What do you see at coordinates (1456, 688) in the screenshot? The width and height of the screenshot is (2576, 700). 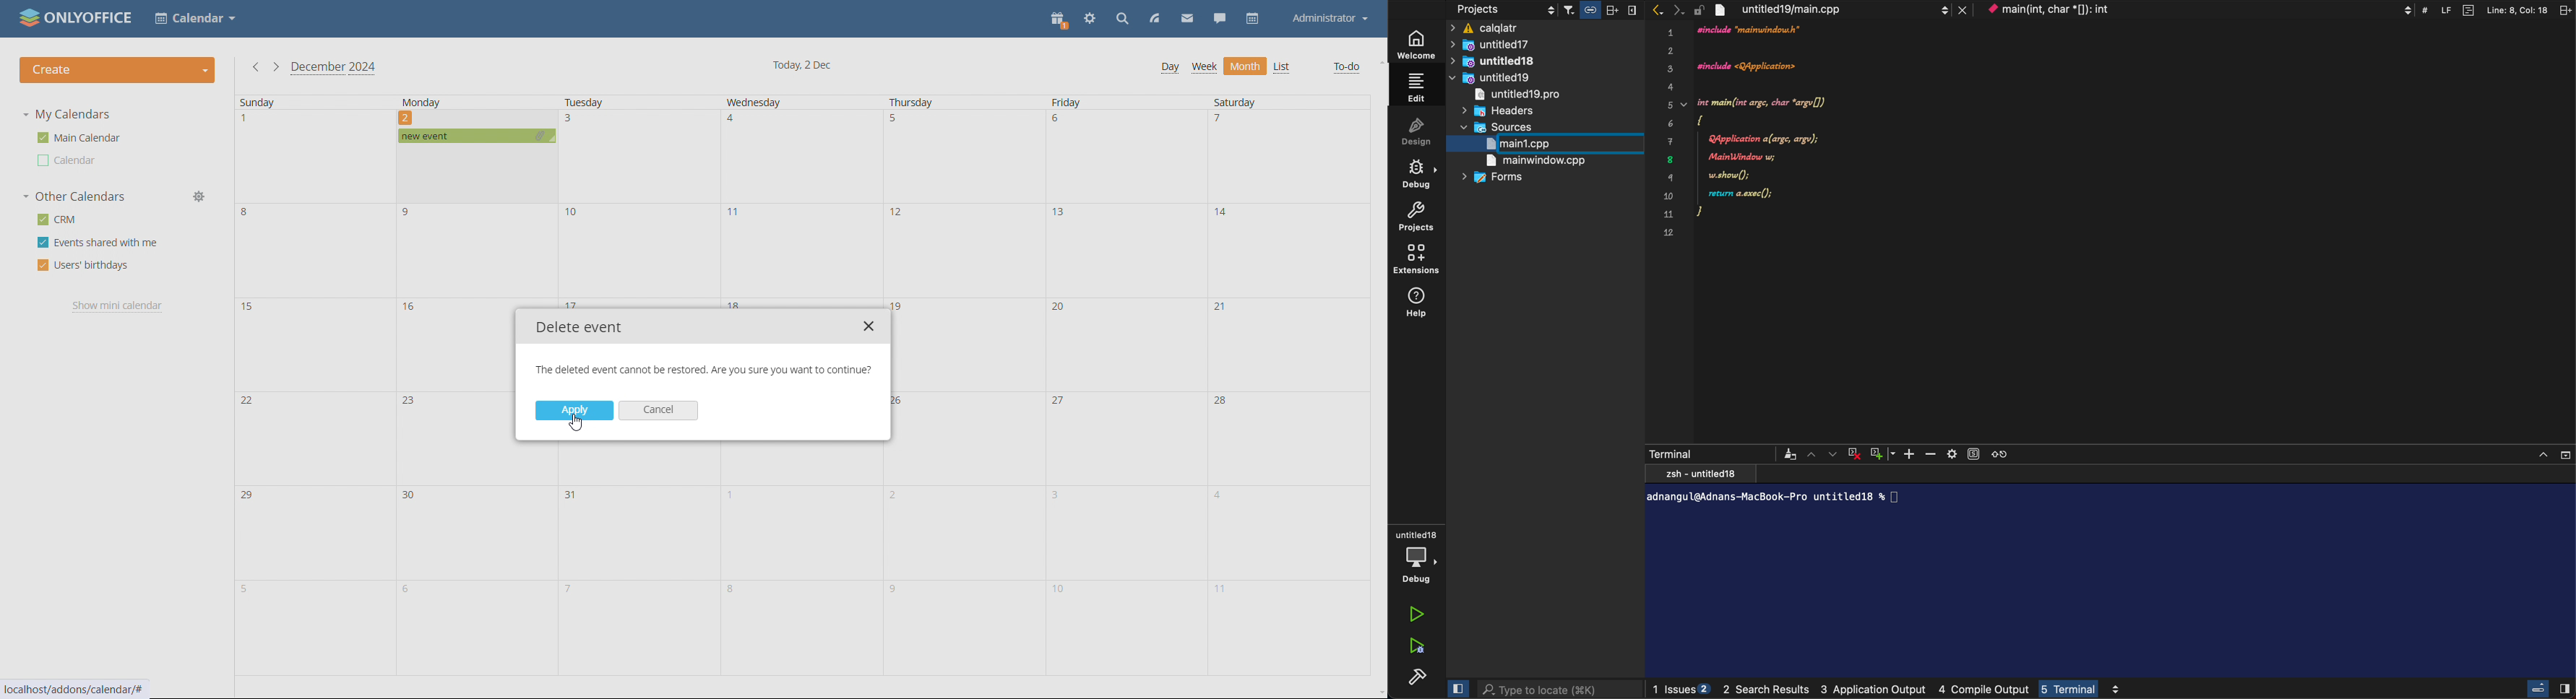 I see `cLose SlideBar` at bounding box center [1456, 688].